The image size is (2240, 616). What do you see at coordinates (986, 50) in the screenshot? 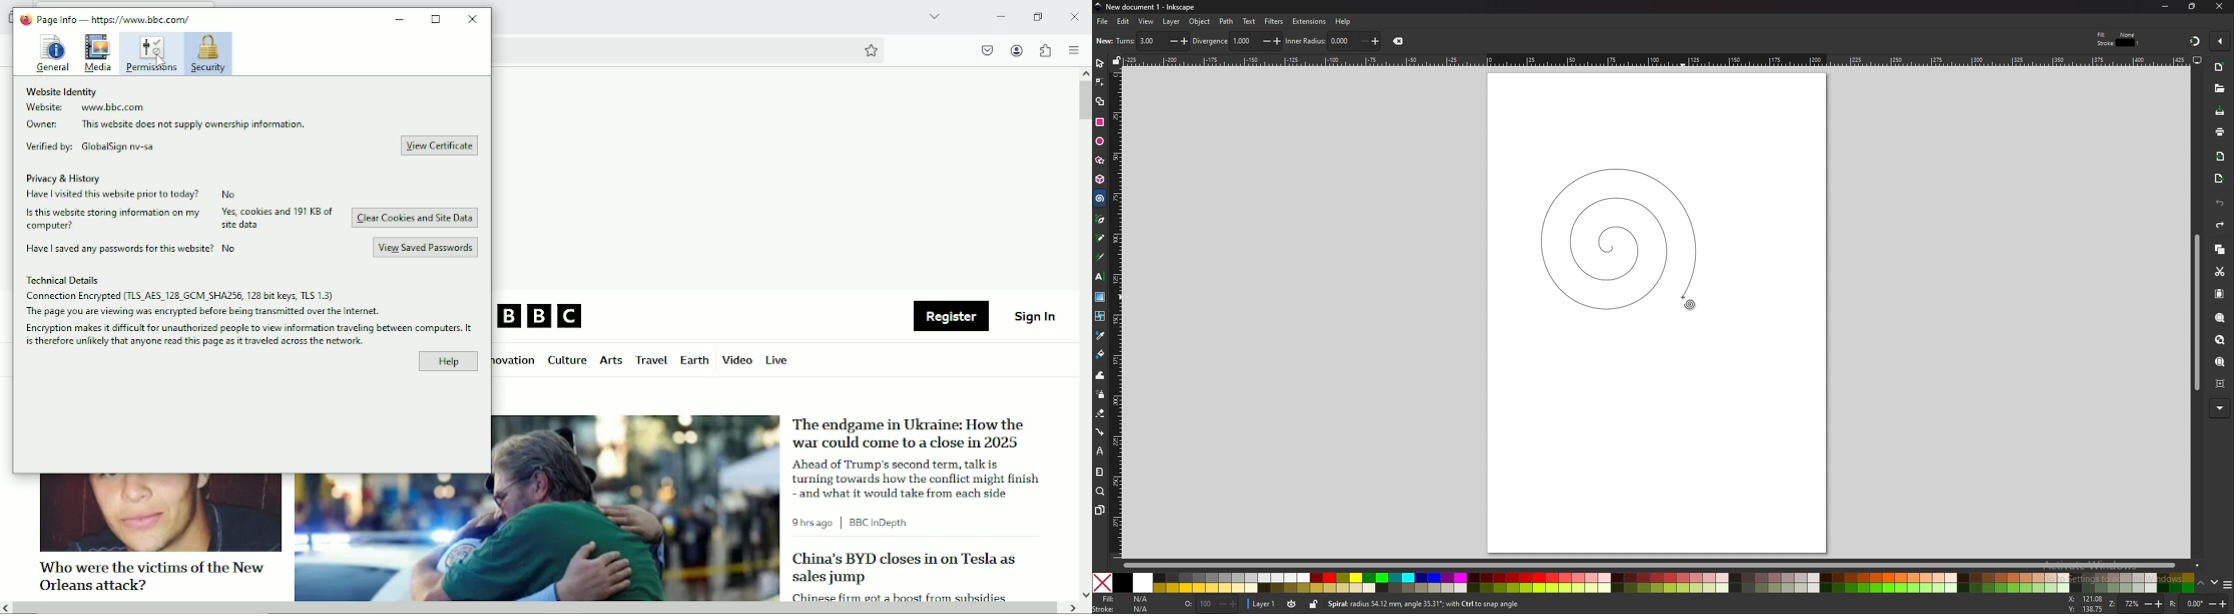
I see `save to pocket` at bounding box center [986, 50].